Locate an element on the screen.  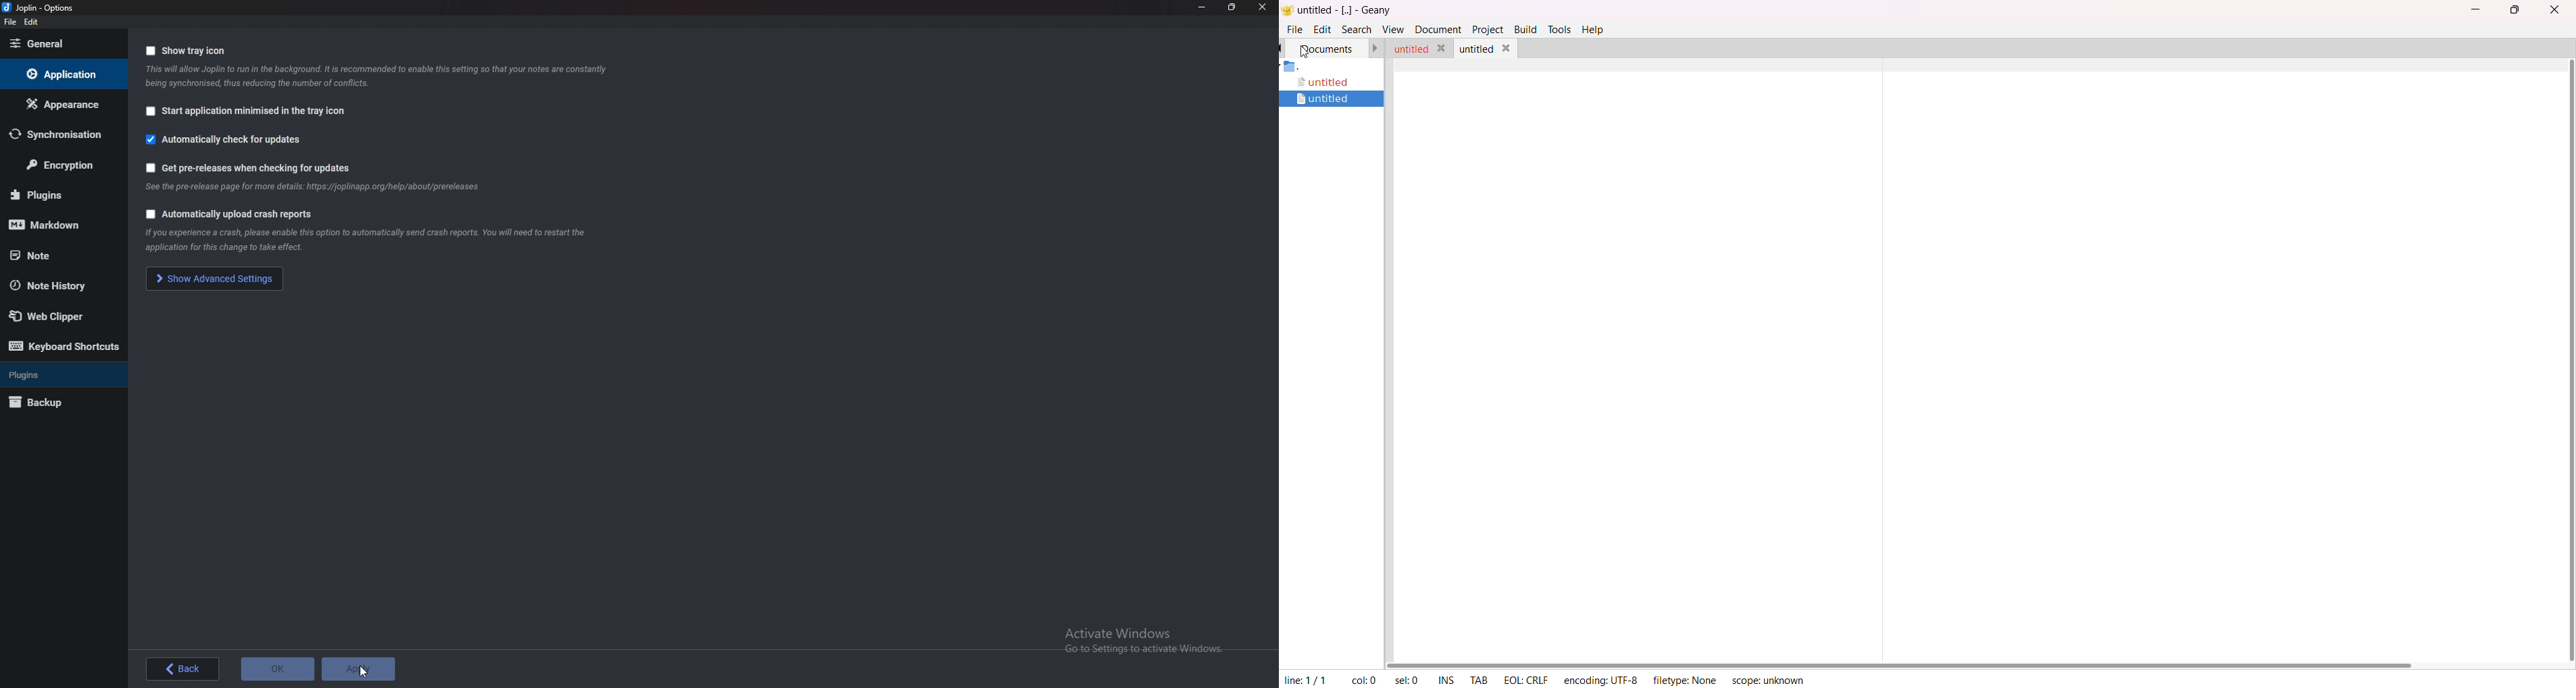
edit is located at coordinates (1323, 29).